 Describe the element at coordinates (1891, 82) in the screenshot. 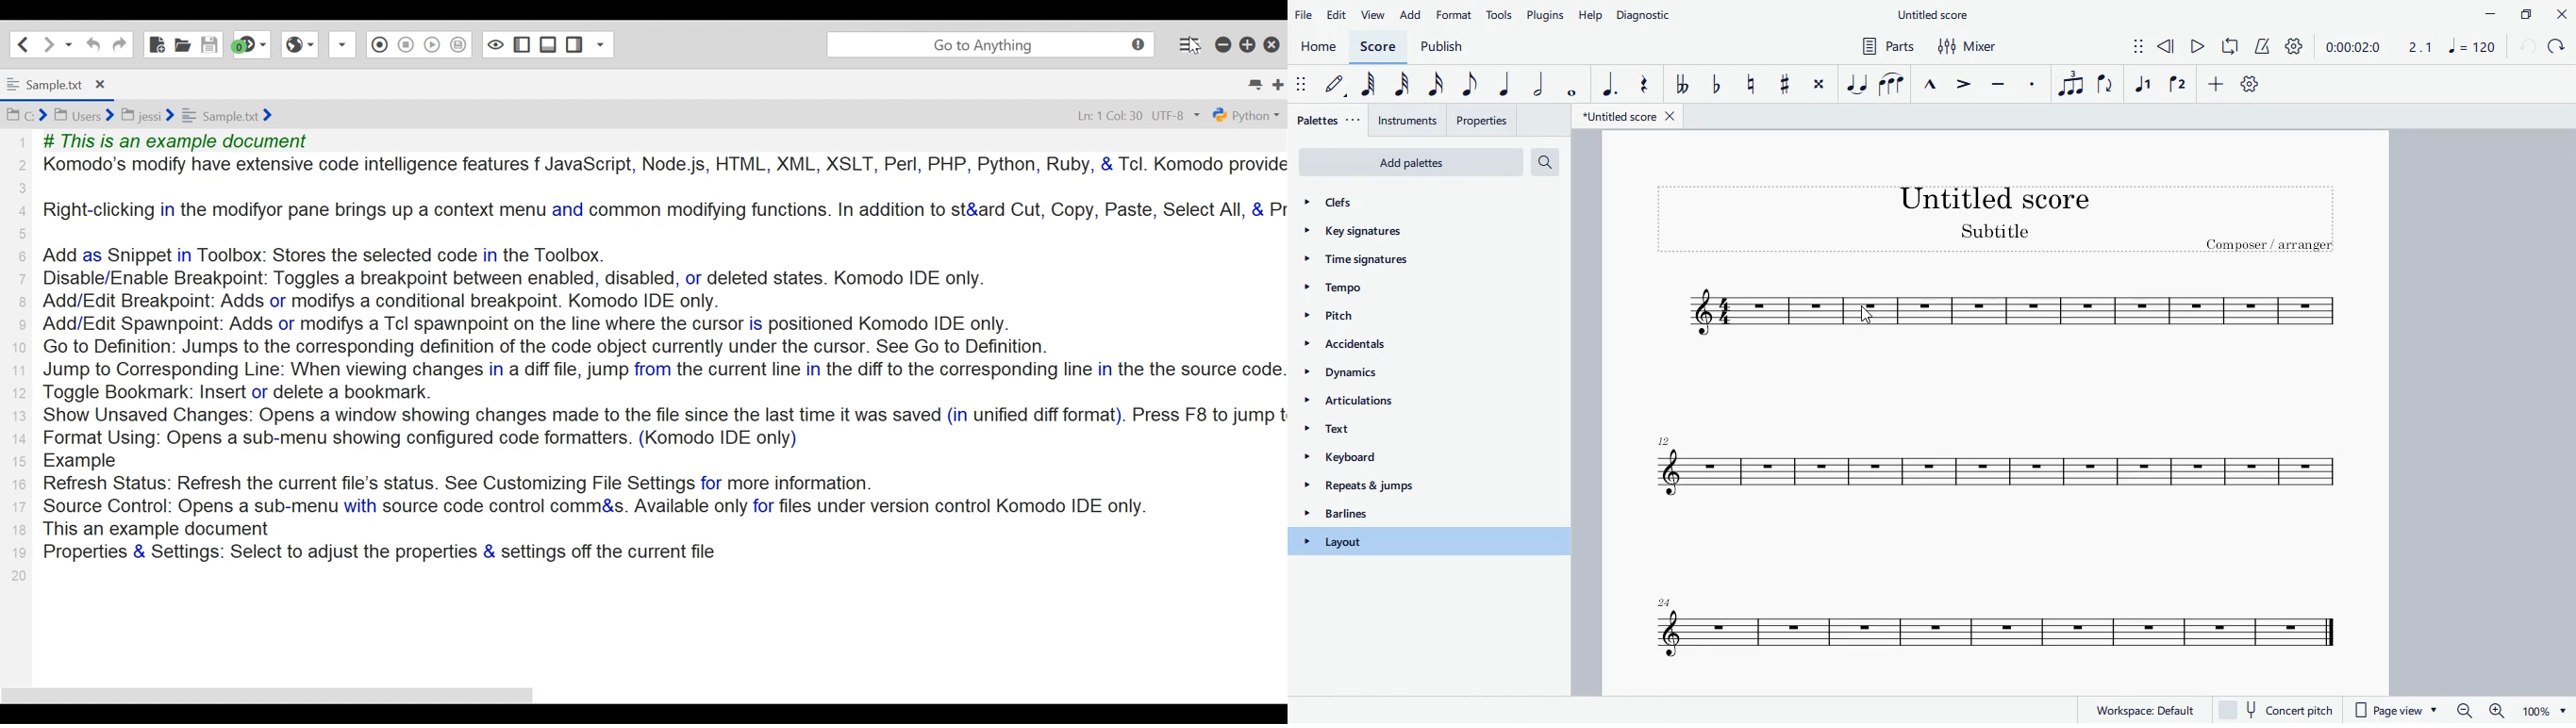

I see `slur` at that location.